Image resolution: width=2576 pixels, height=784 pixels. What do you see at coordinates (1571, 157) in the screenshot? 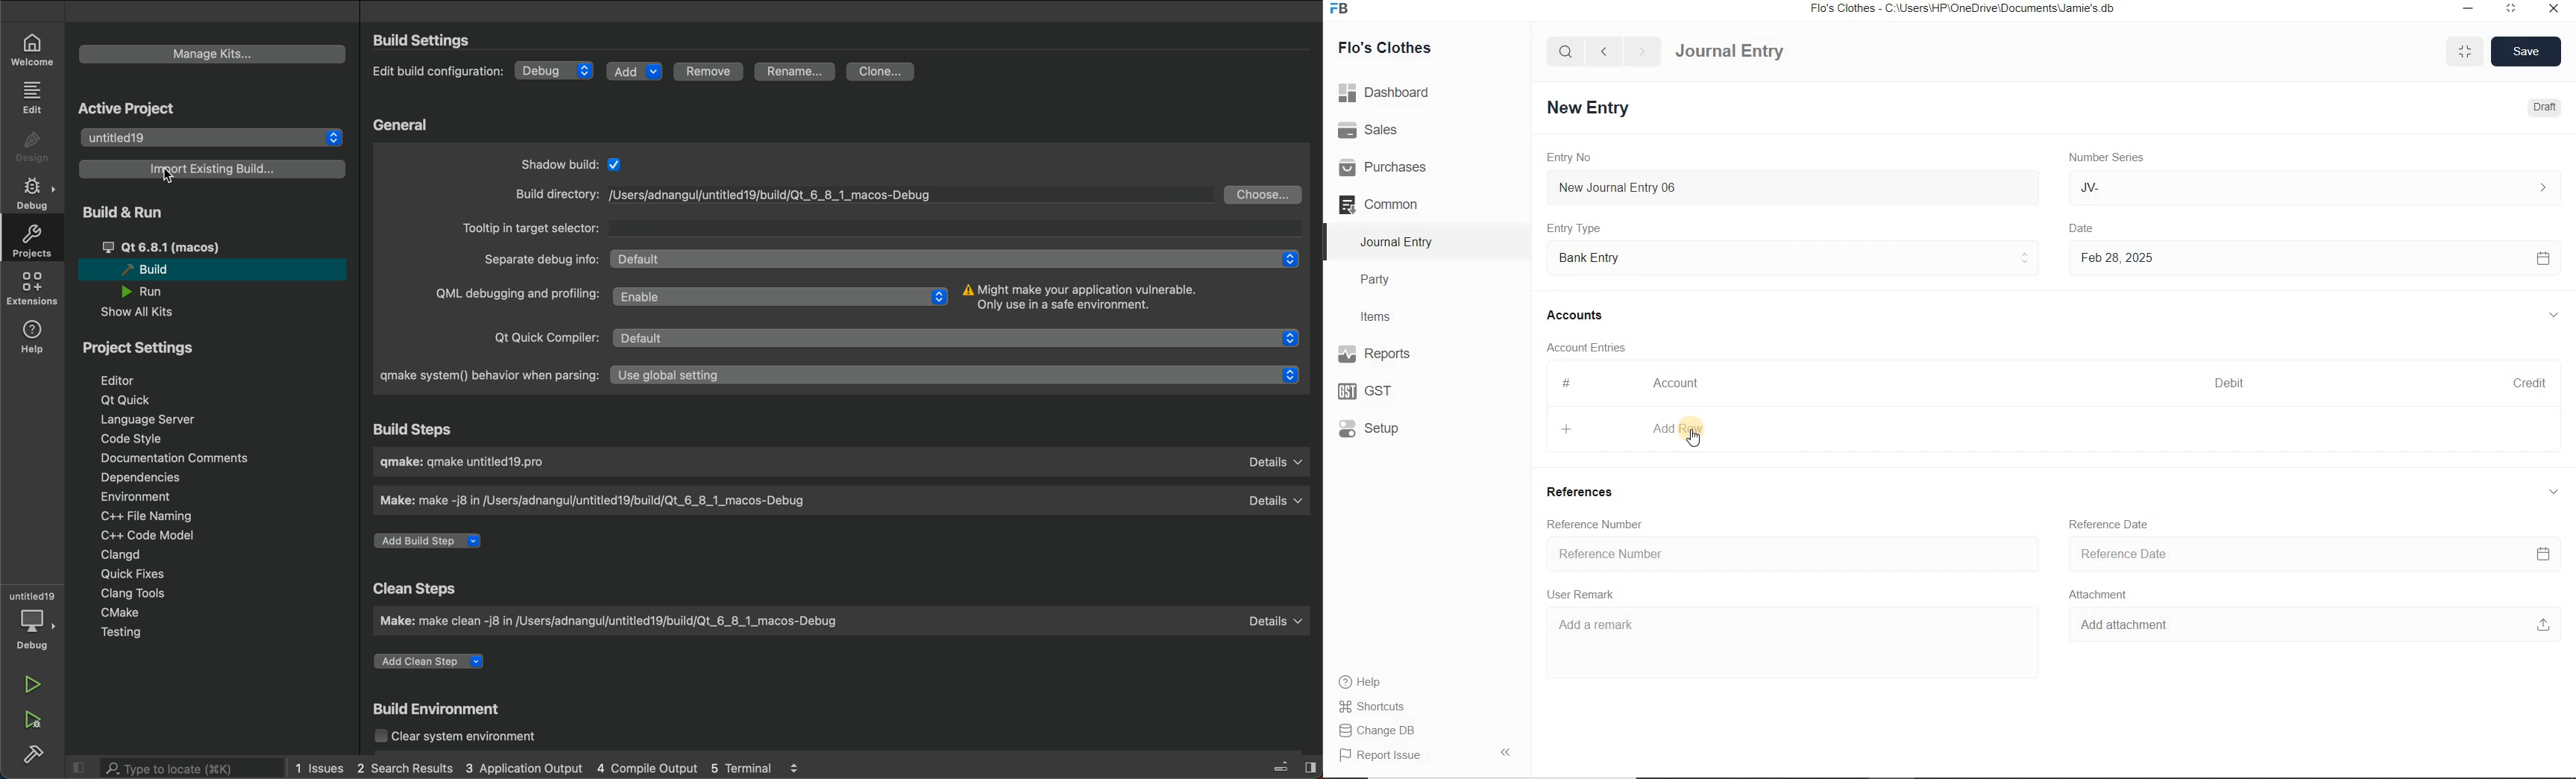
I see `Entry No` at bounding box center [1571, 157].